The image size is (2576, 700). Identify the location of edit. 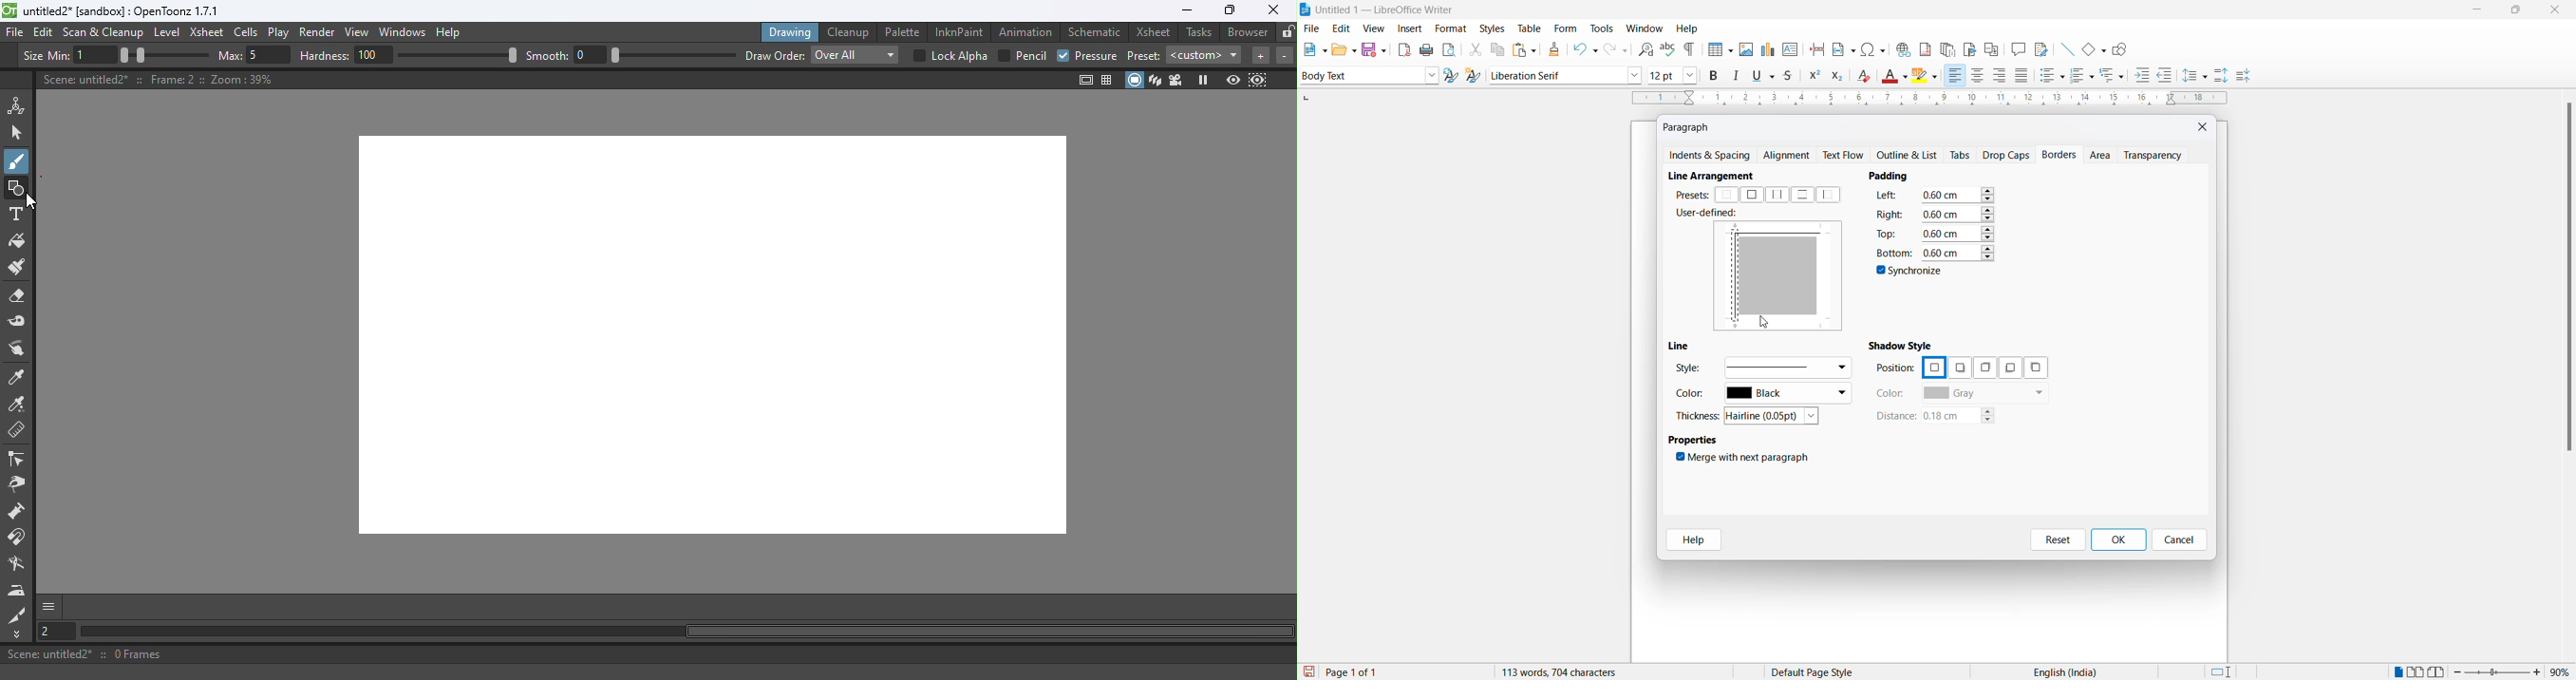
(1342, 29).